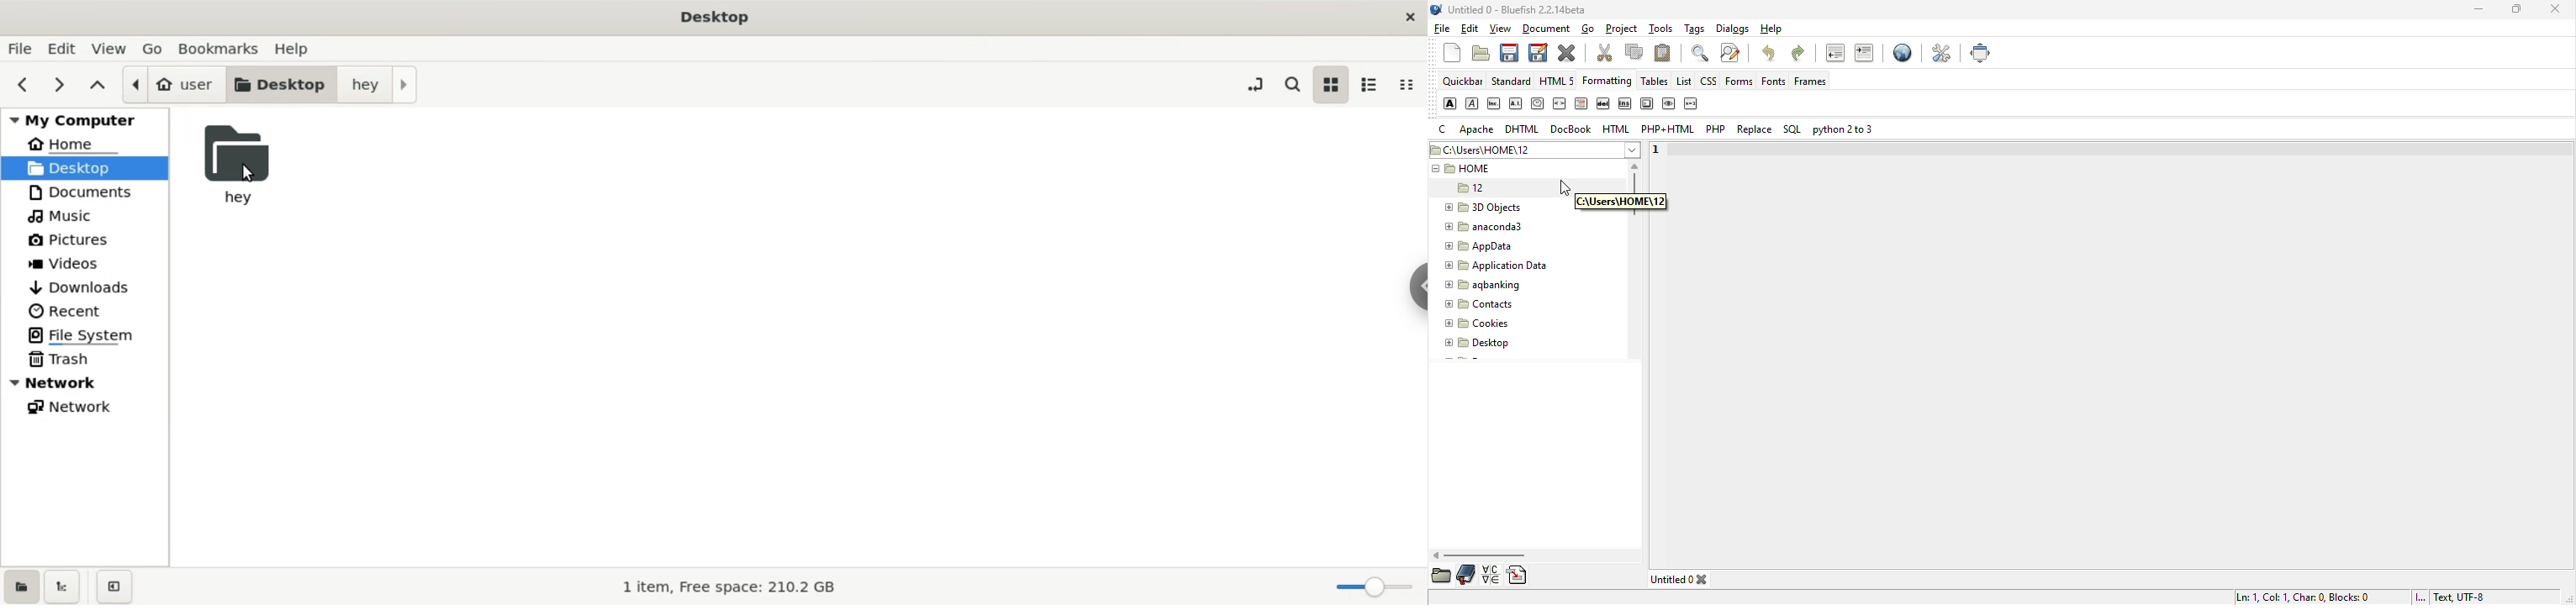 This screenshot has height=616, width=2576. What do you see at coordinates (2559, 10) in the screenshot?
I see `close` at bounding box center [2559, 10].